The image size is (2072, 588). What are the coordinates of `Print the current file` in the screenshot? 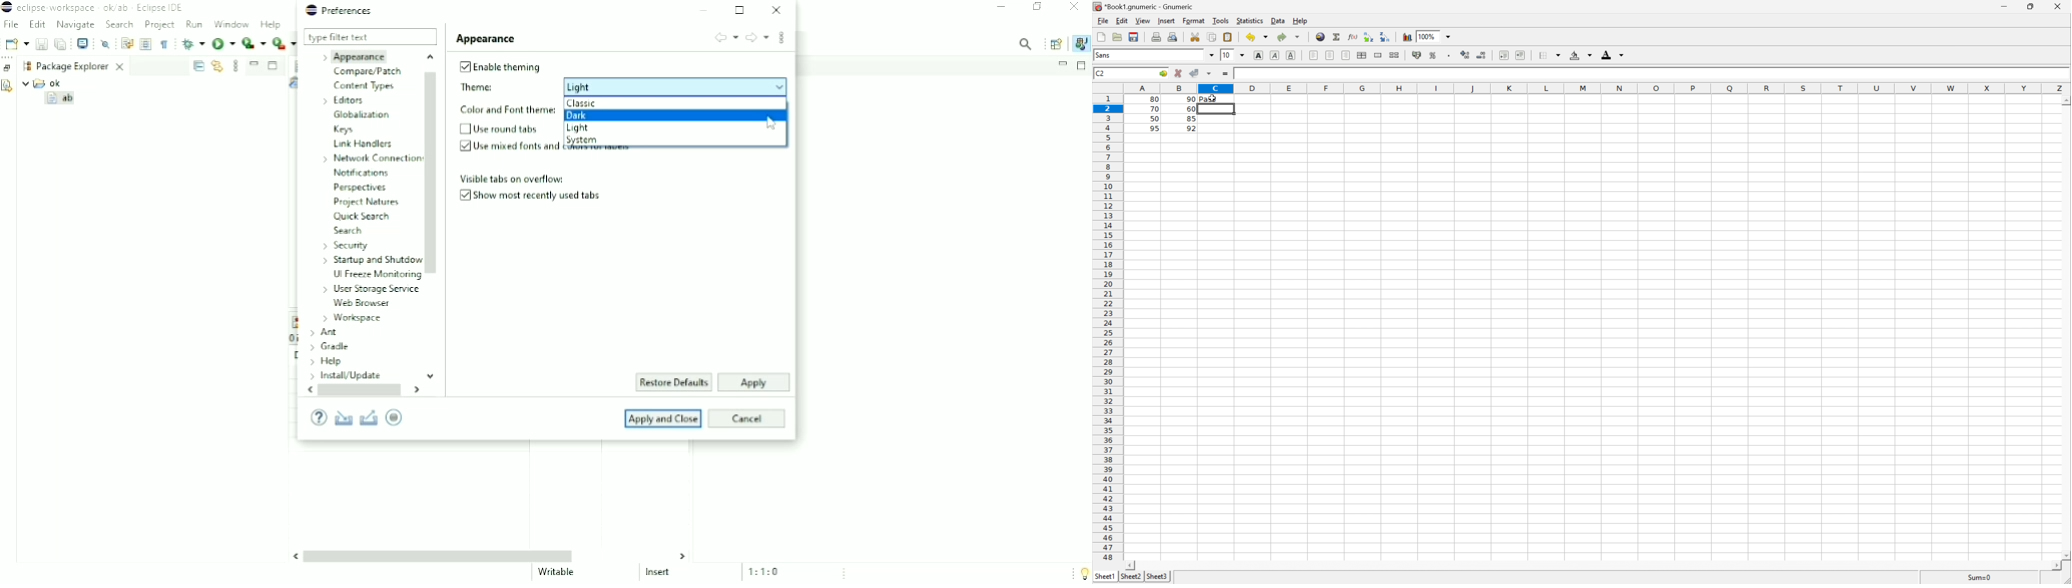 It's located at (1155, 37).